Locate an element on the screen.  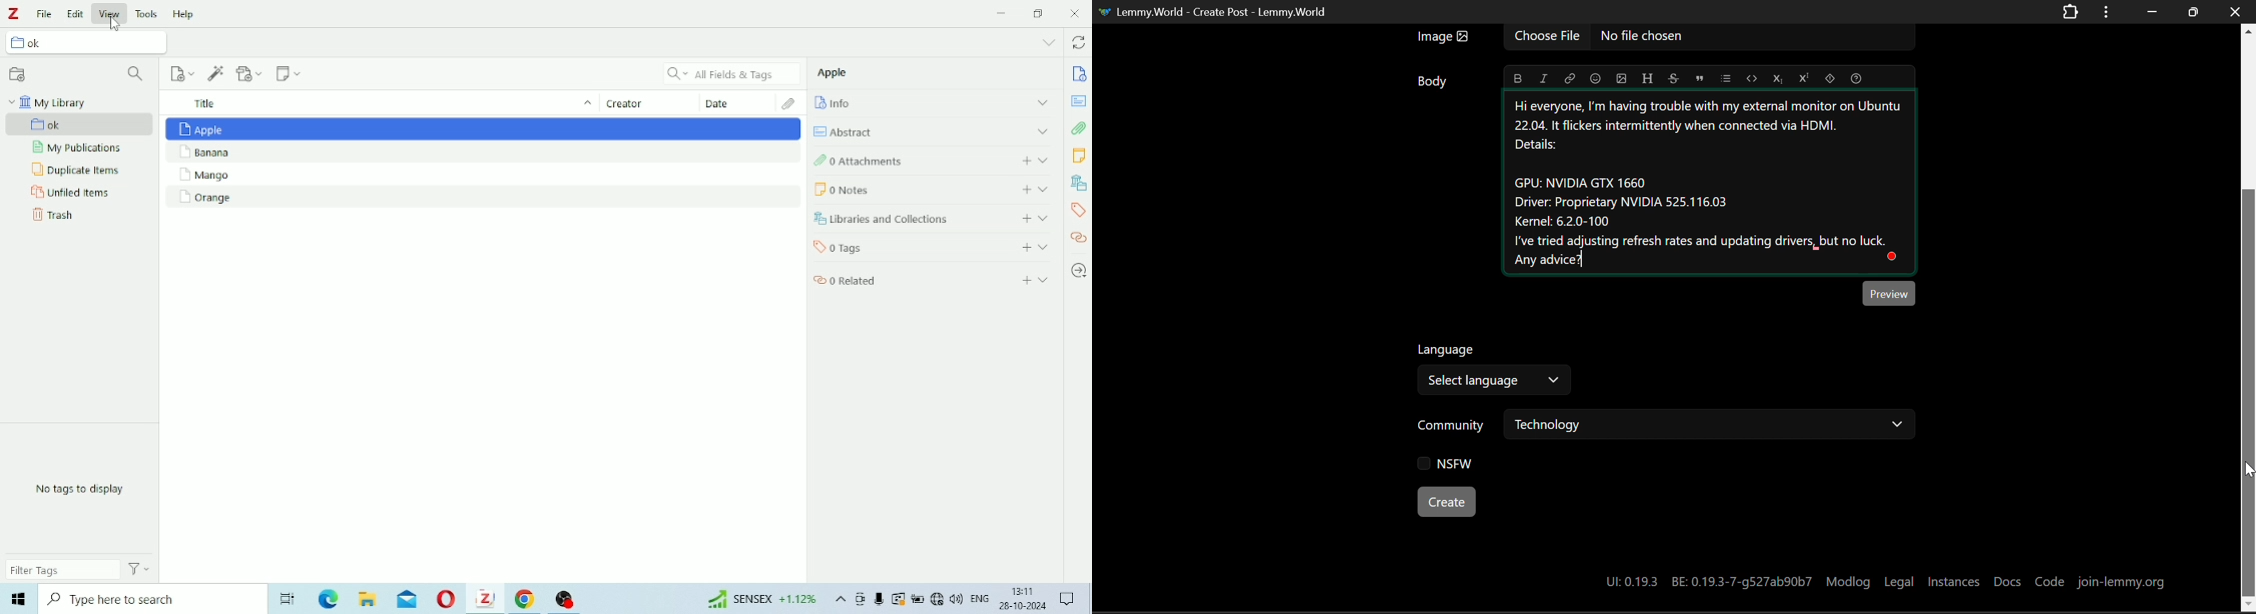
Unfiled items. is located at coordinates (72, 194).